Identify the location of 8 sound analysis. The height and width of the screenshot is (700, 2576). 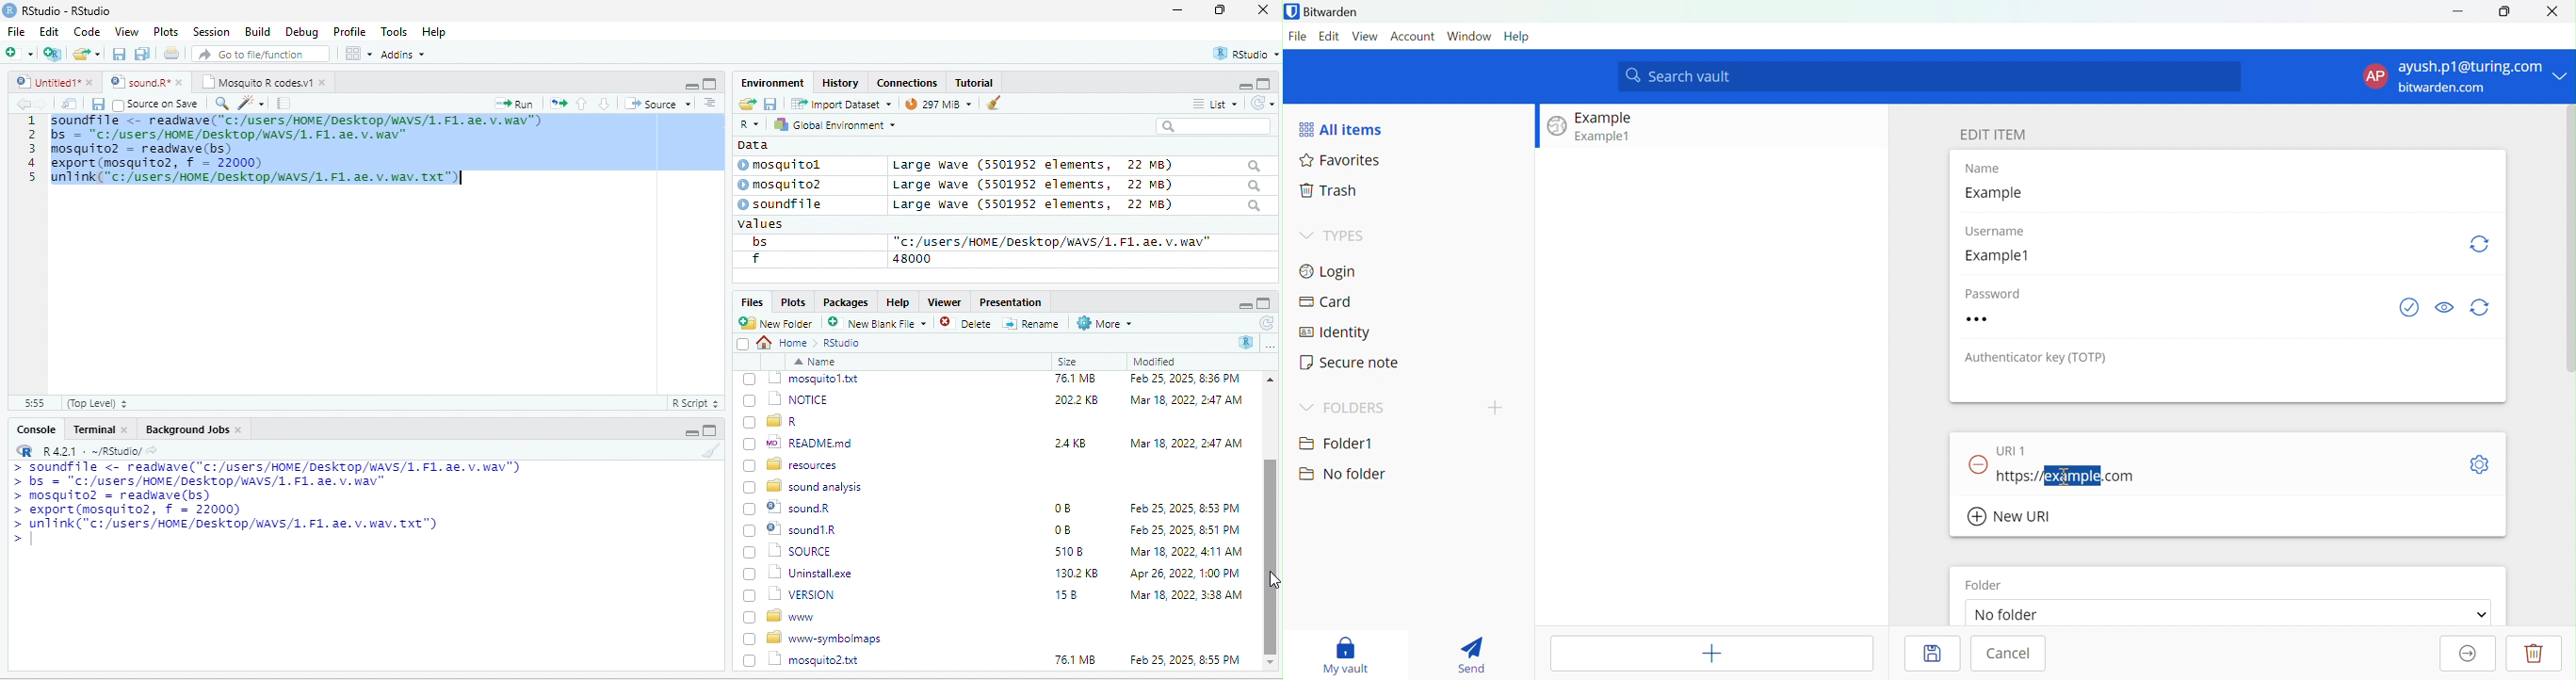
(805, 597).